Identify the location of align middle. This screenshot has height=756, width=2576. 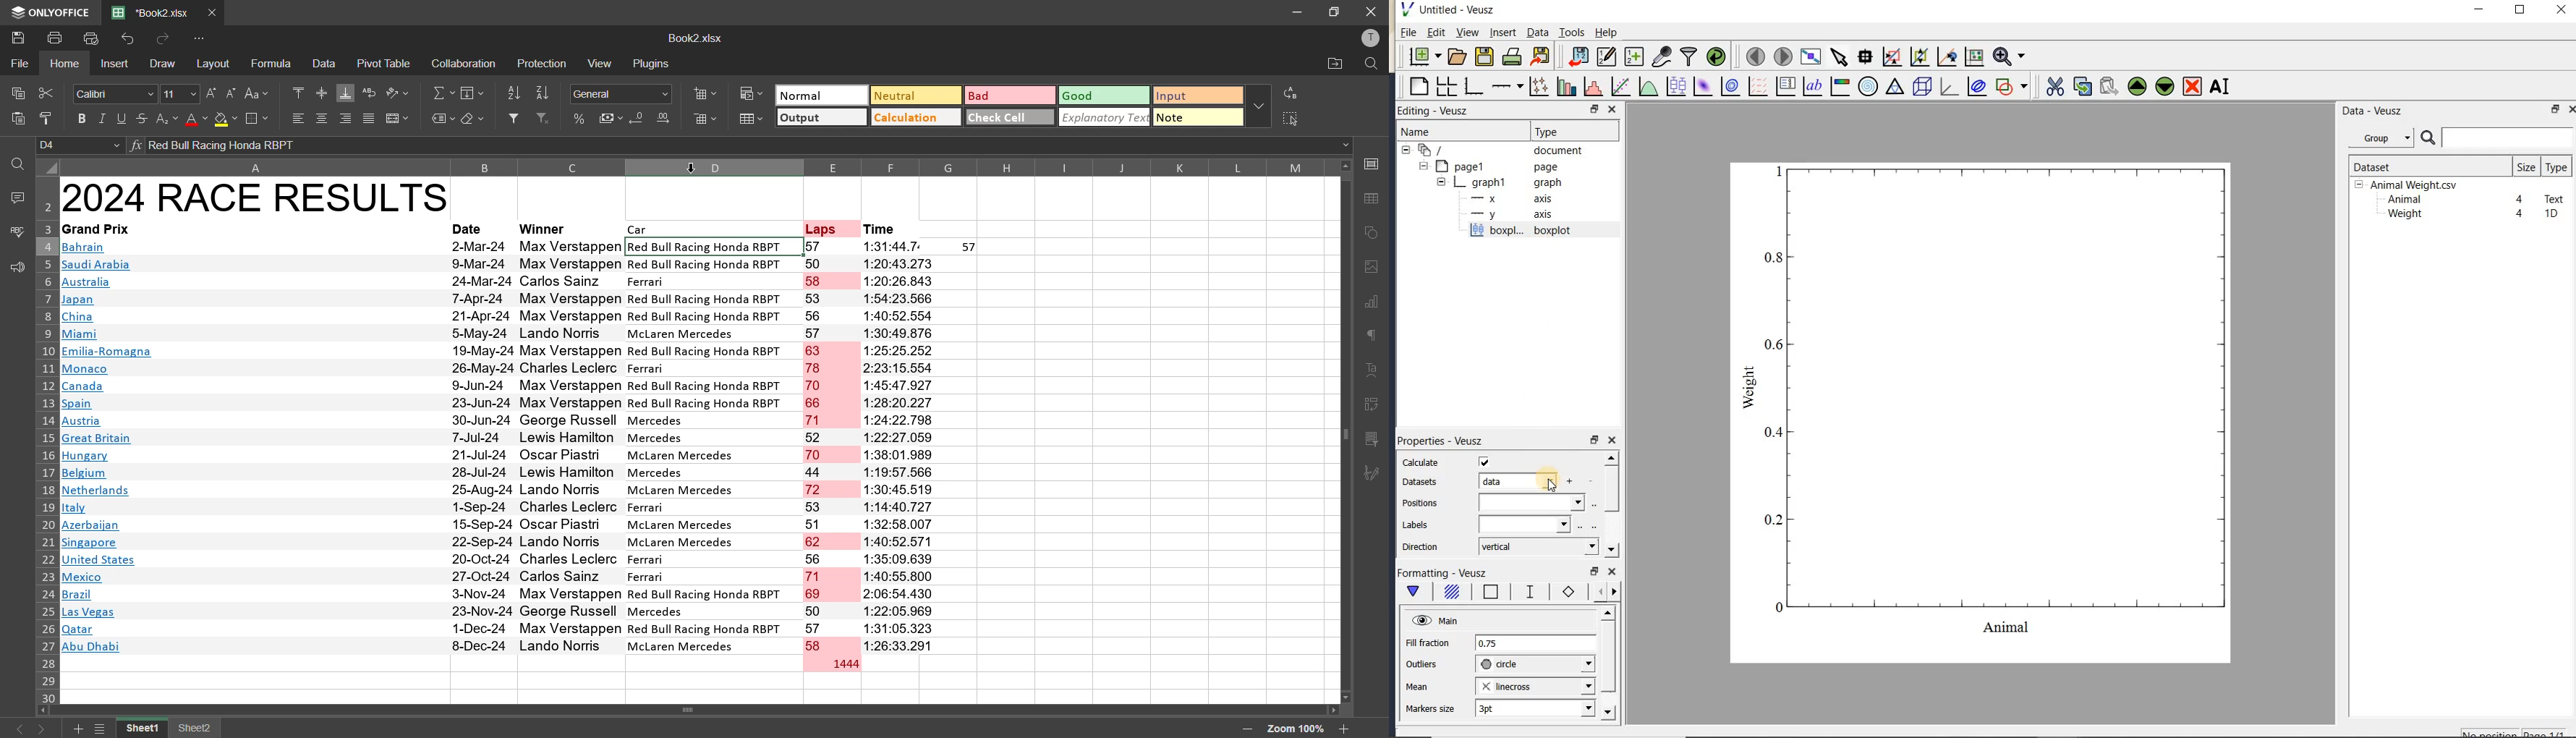
(322, 91).